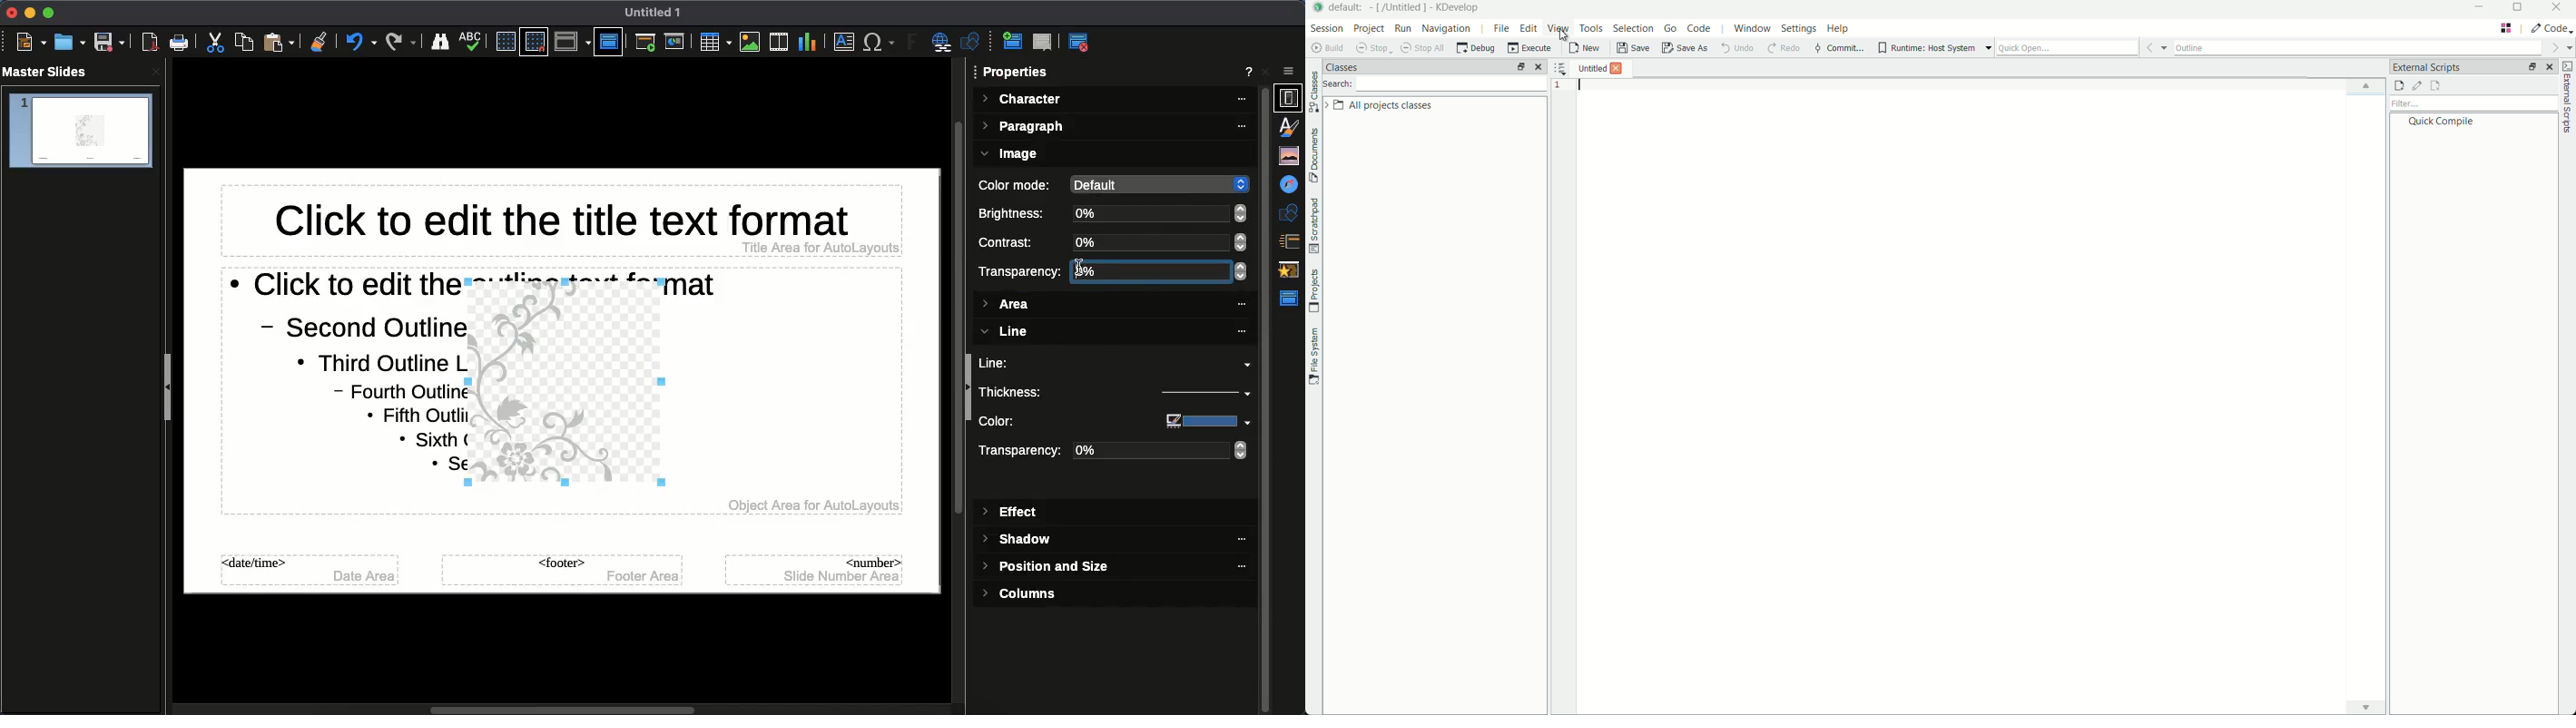 This screenshot has height=728, width=2576. What do you see at coordinates (1017, 73) in the screenshot?
I see `Properties` at bounding box center [1017, 73].